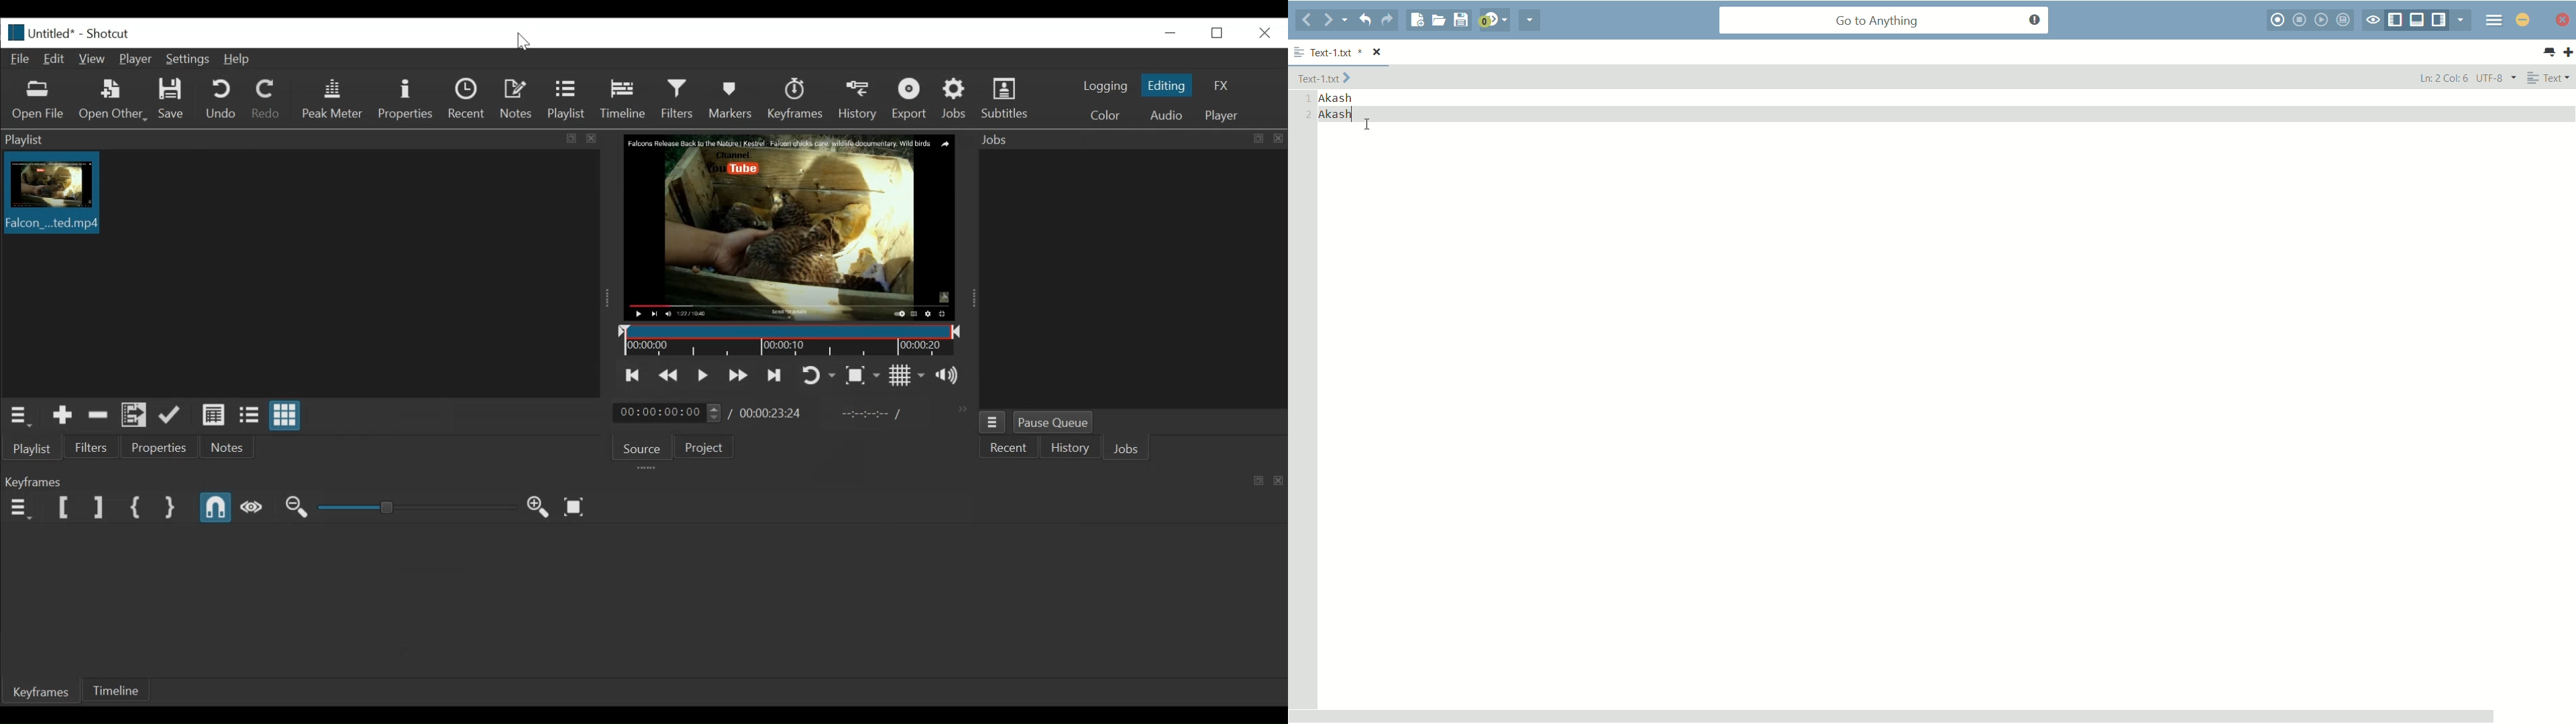  What do you see at coordinates (1214, 32) in the screenshot?
I see `Restore` at bounding box center [1214, 32].